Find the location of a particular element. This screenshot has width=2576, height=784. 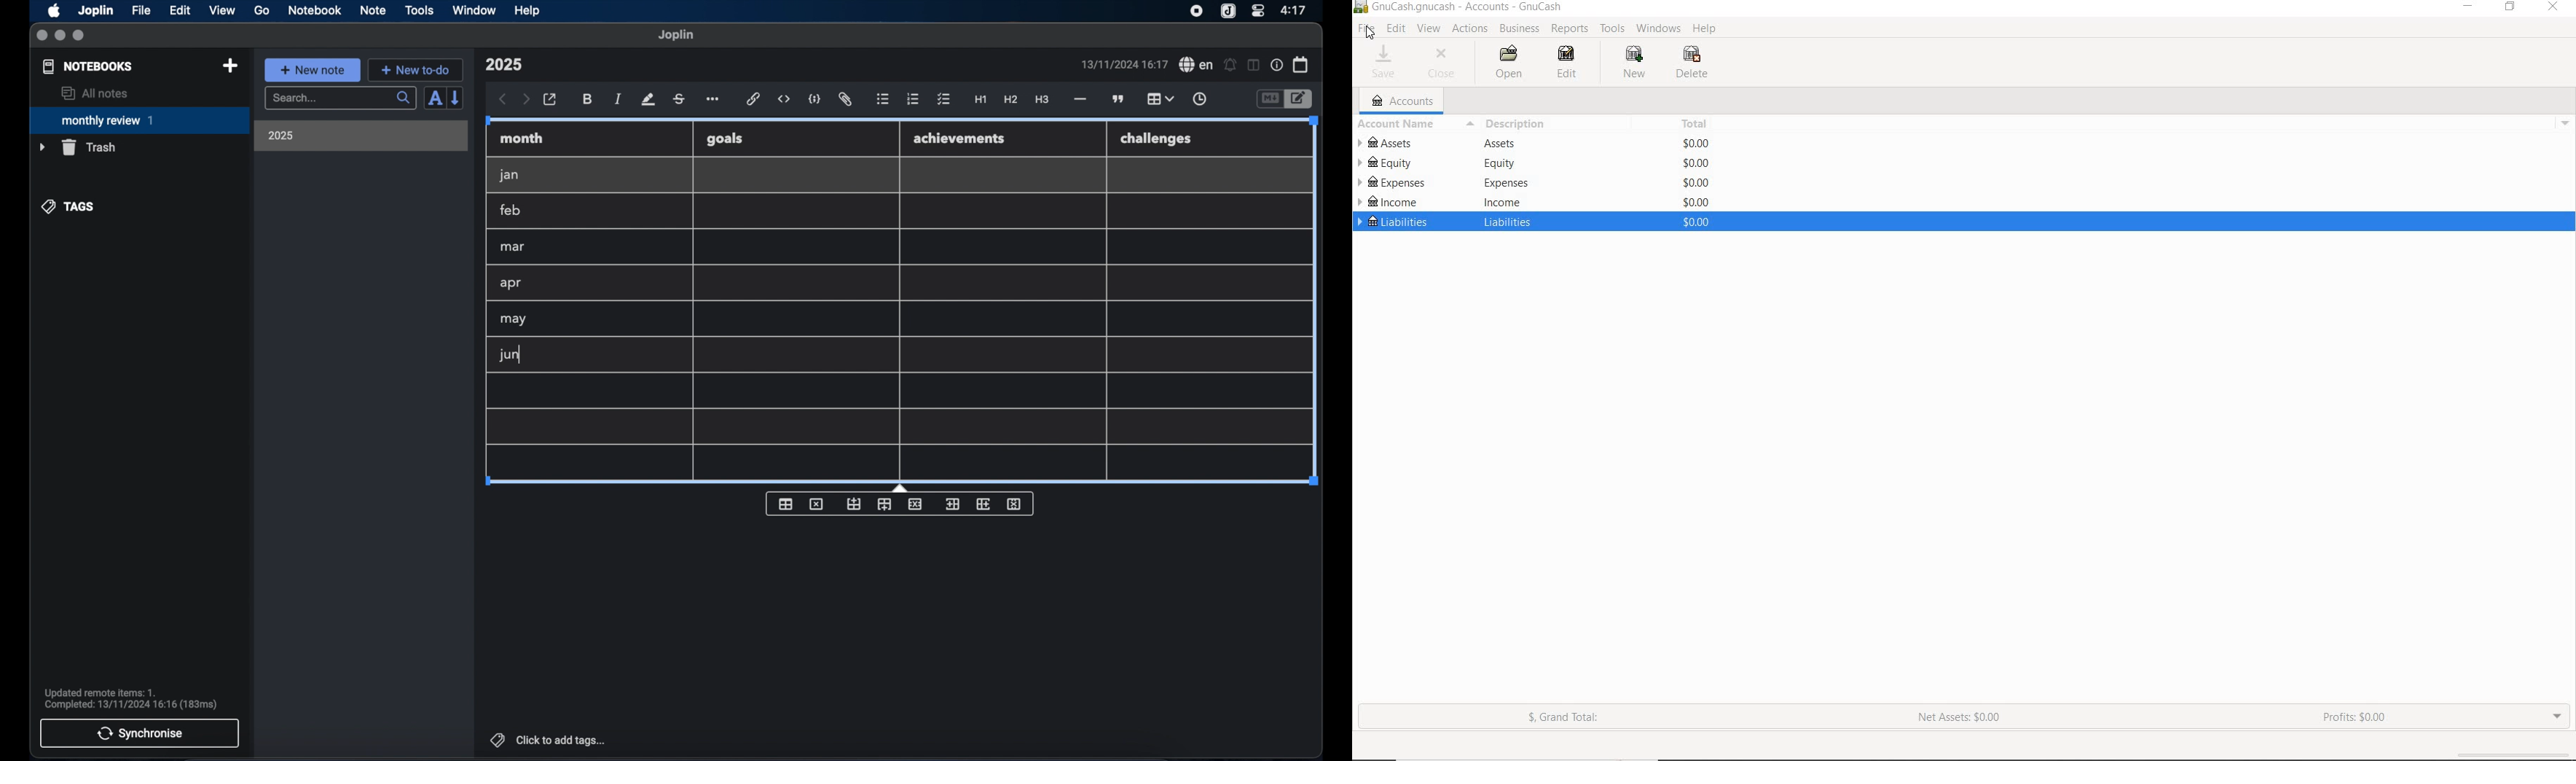

insert row after is located at coordinates (885, 505).